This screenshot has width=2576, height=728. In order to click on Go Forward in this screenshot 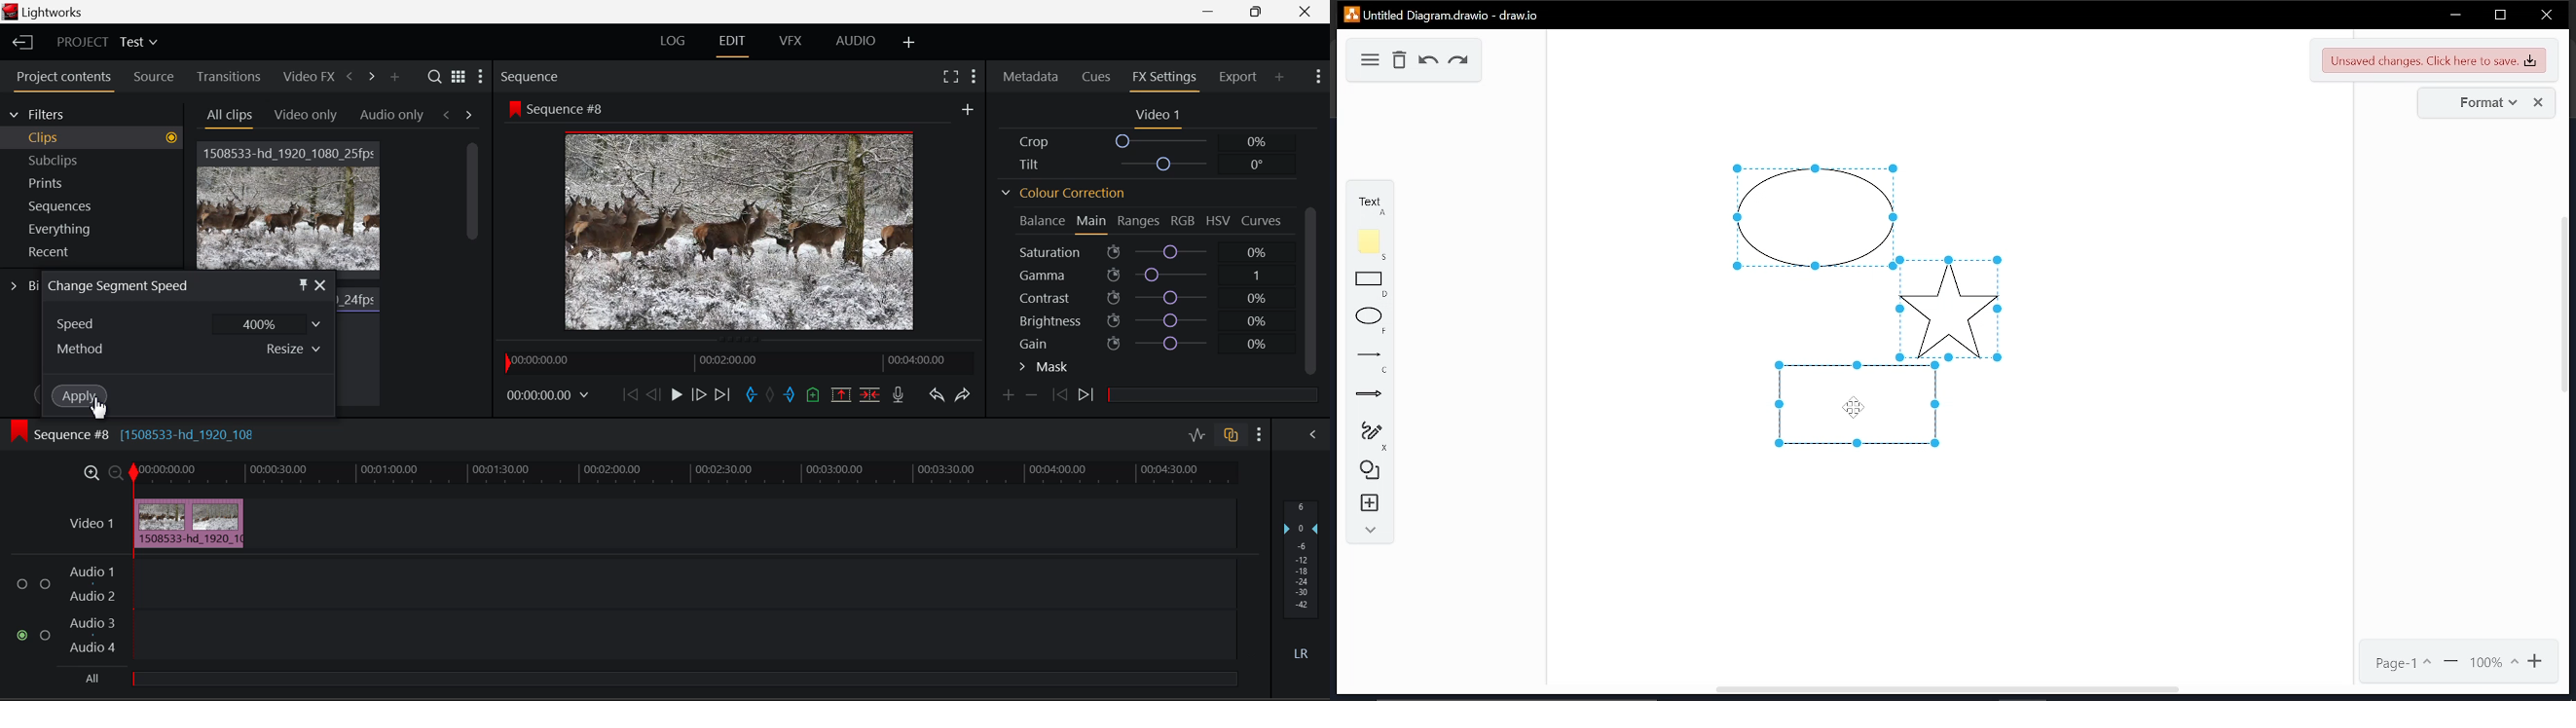, I will do `click(702, 395)`.